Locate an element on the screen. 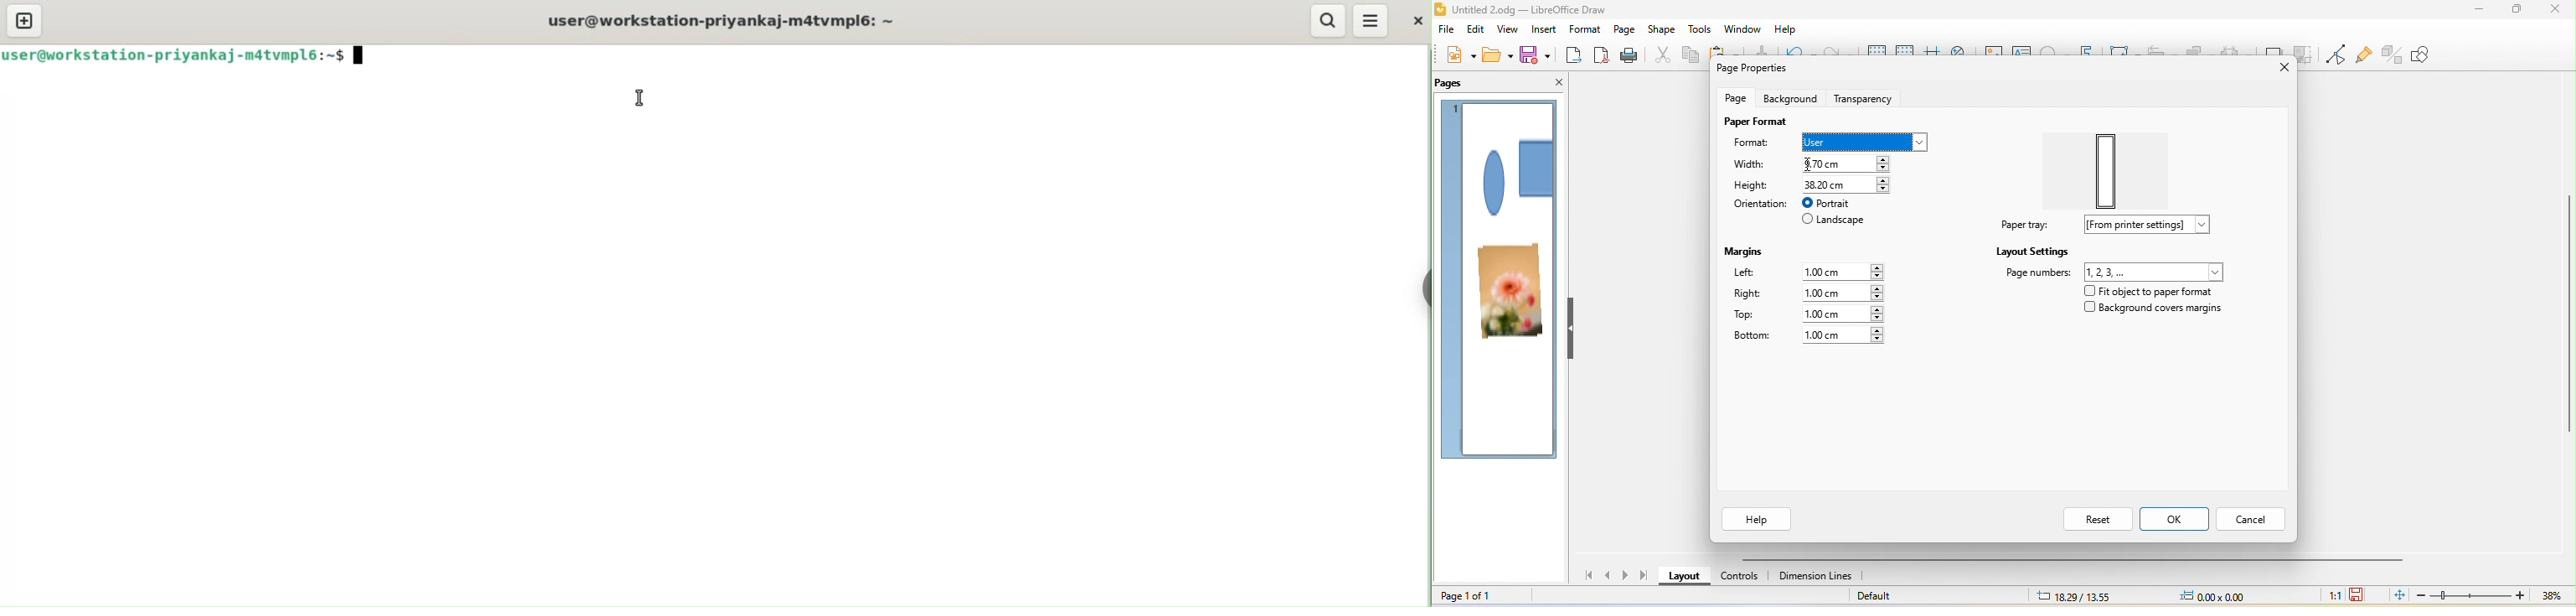  snap to grid is located at coordinates (1906, 53).